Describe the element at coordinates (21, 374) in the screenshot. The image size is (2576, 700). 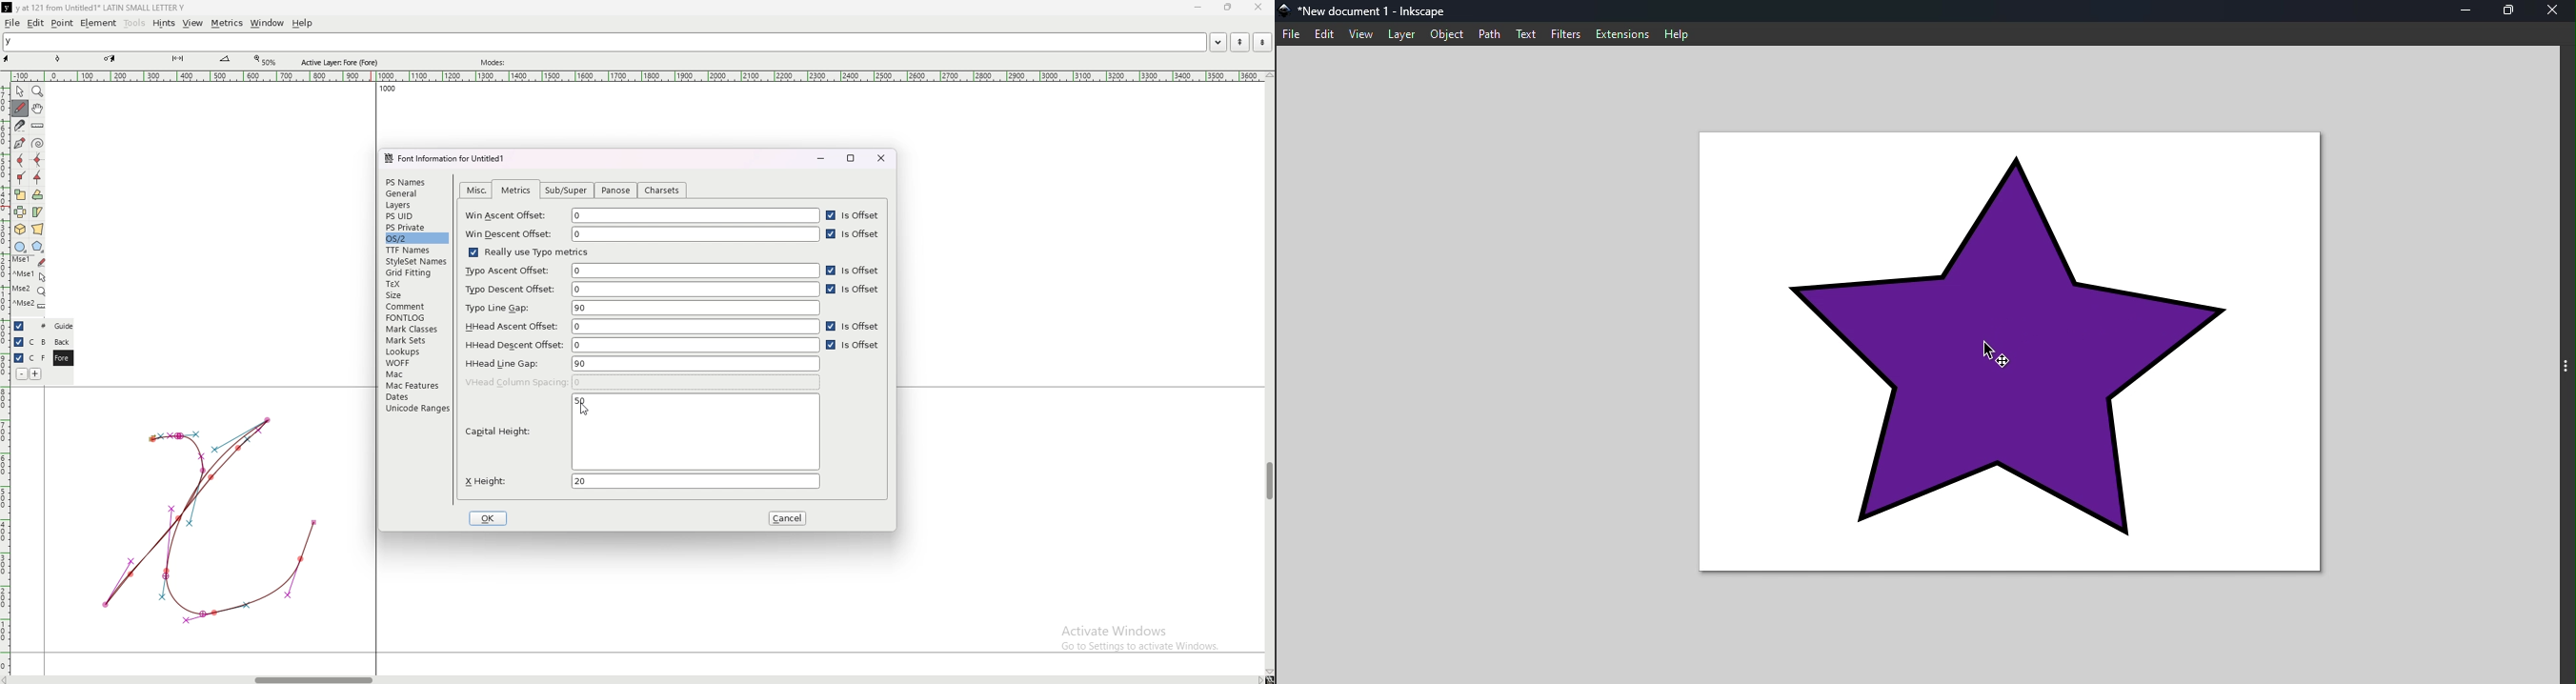
I see `remove layer` at that location.